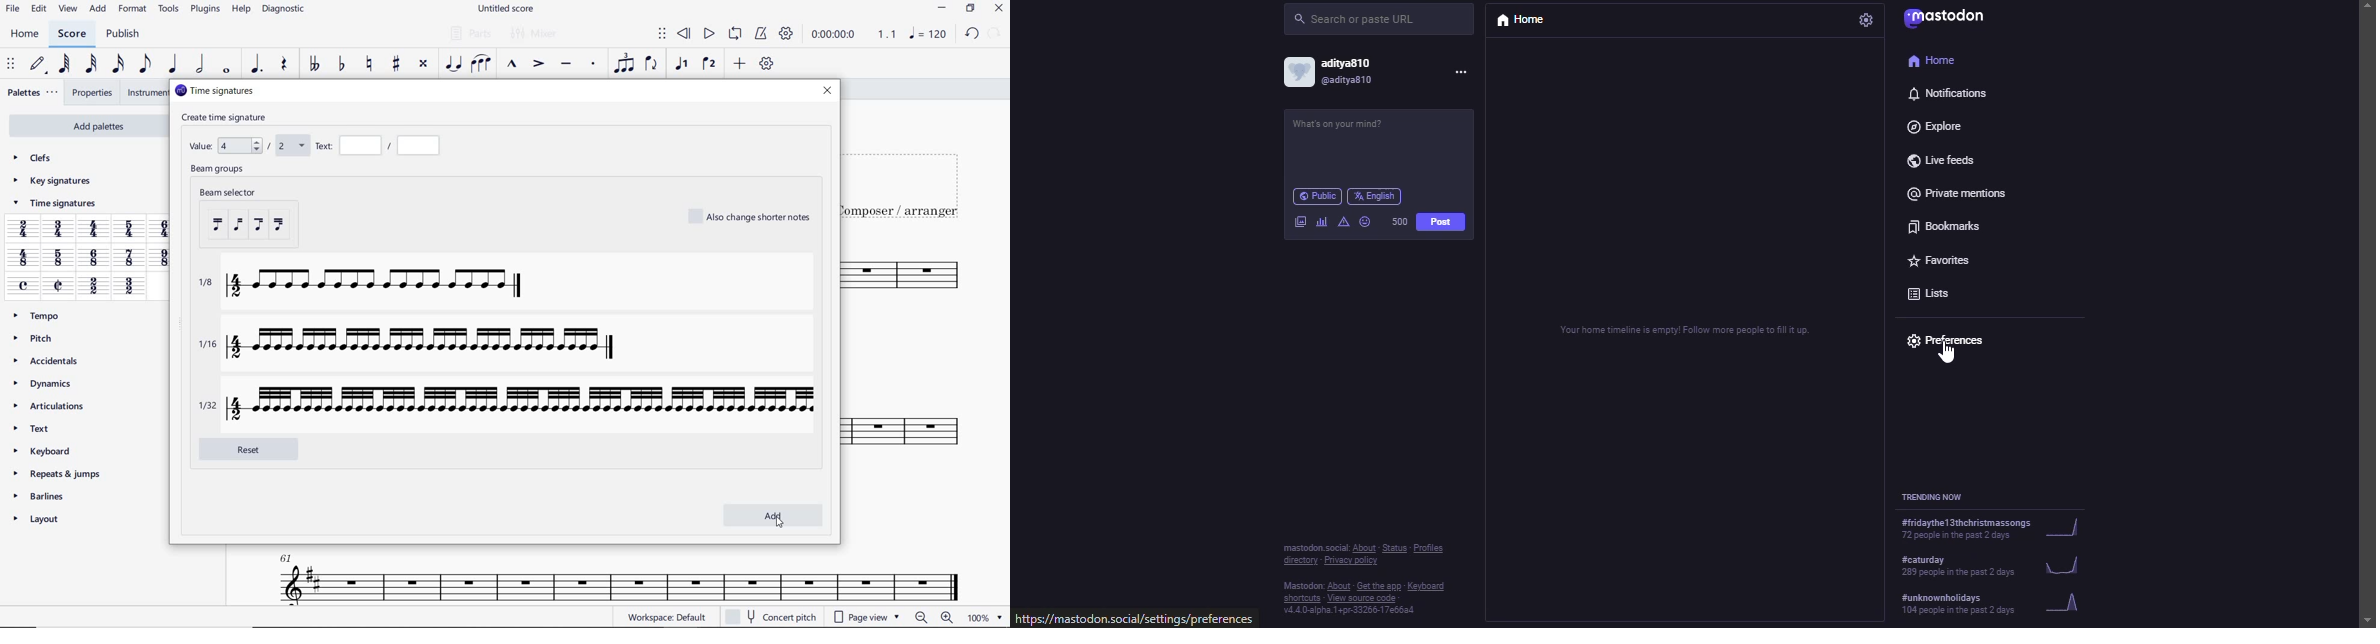 The width and height of the screenshot is (2380, 644). Describe the element at coordinates (162, 257) in the screenshot. I see `9/8` at that location.